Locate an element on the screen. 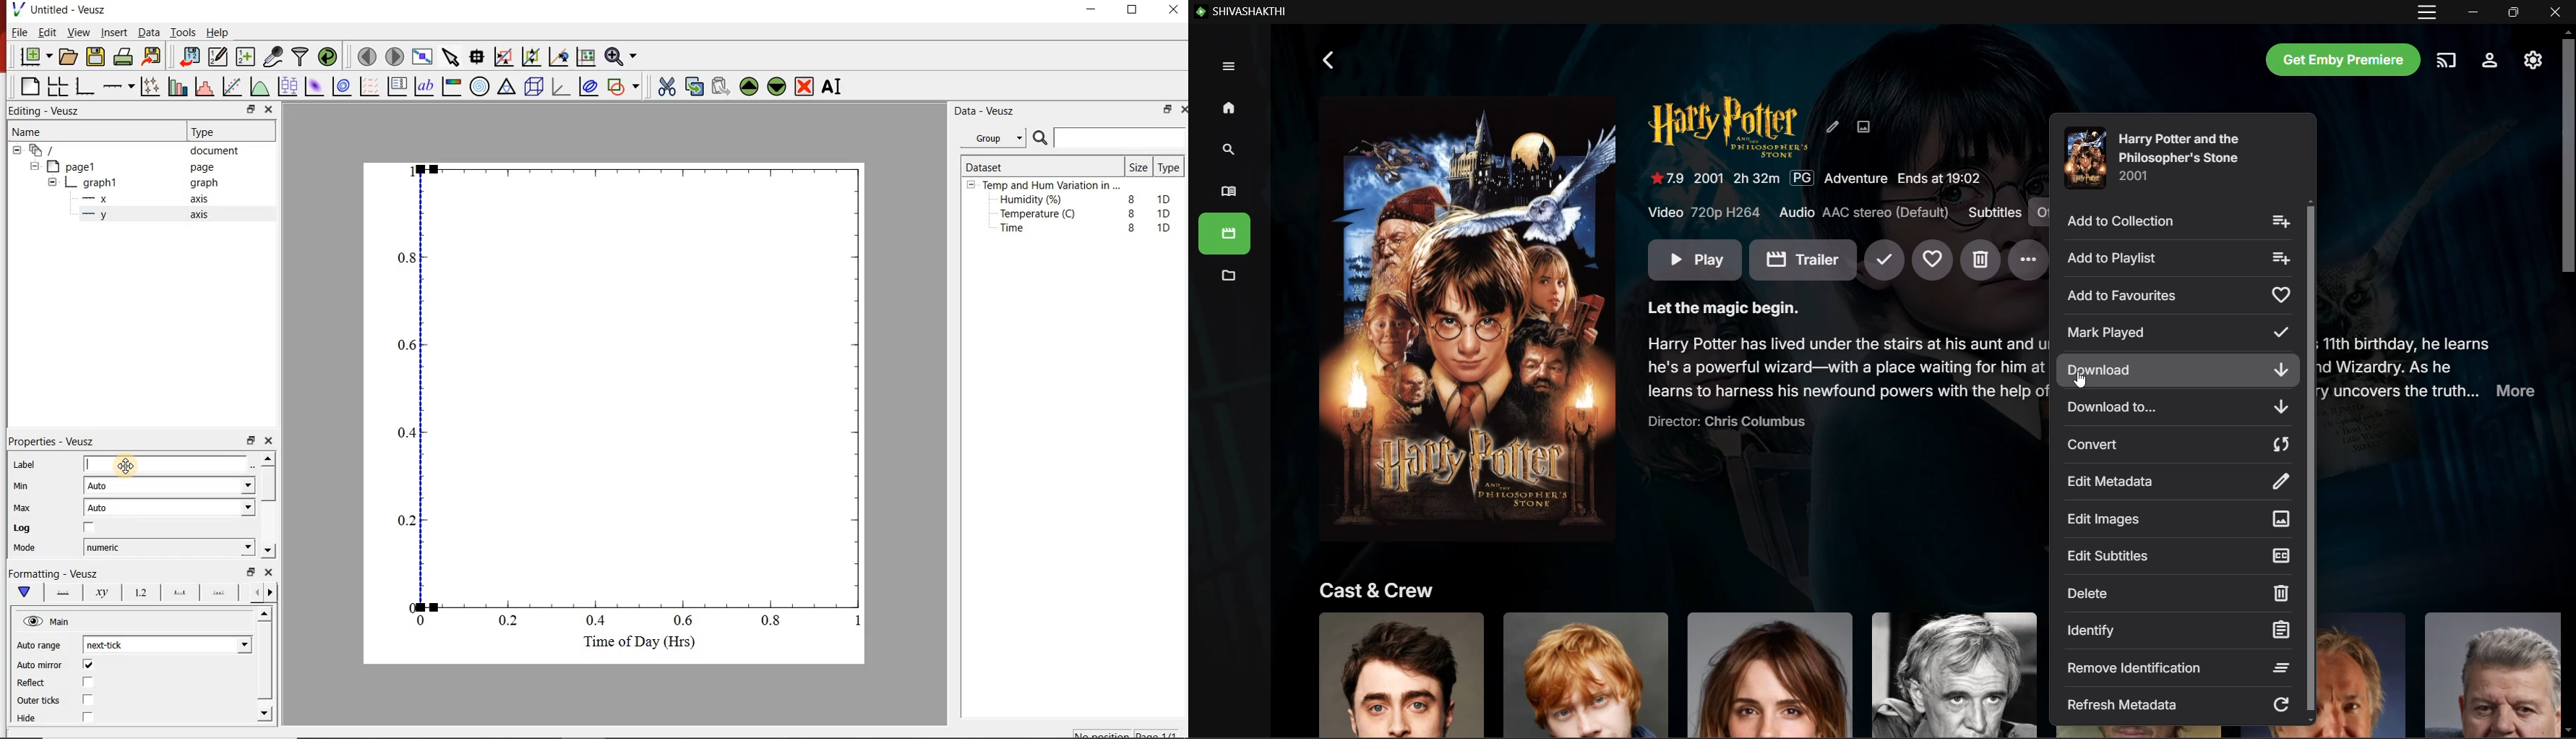 The width and height of the screenshot is (2576, 756). Auto range is located at coordinates (42, 646).